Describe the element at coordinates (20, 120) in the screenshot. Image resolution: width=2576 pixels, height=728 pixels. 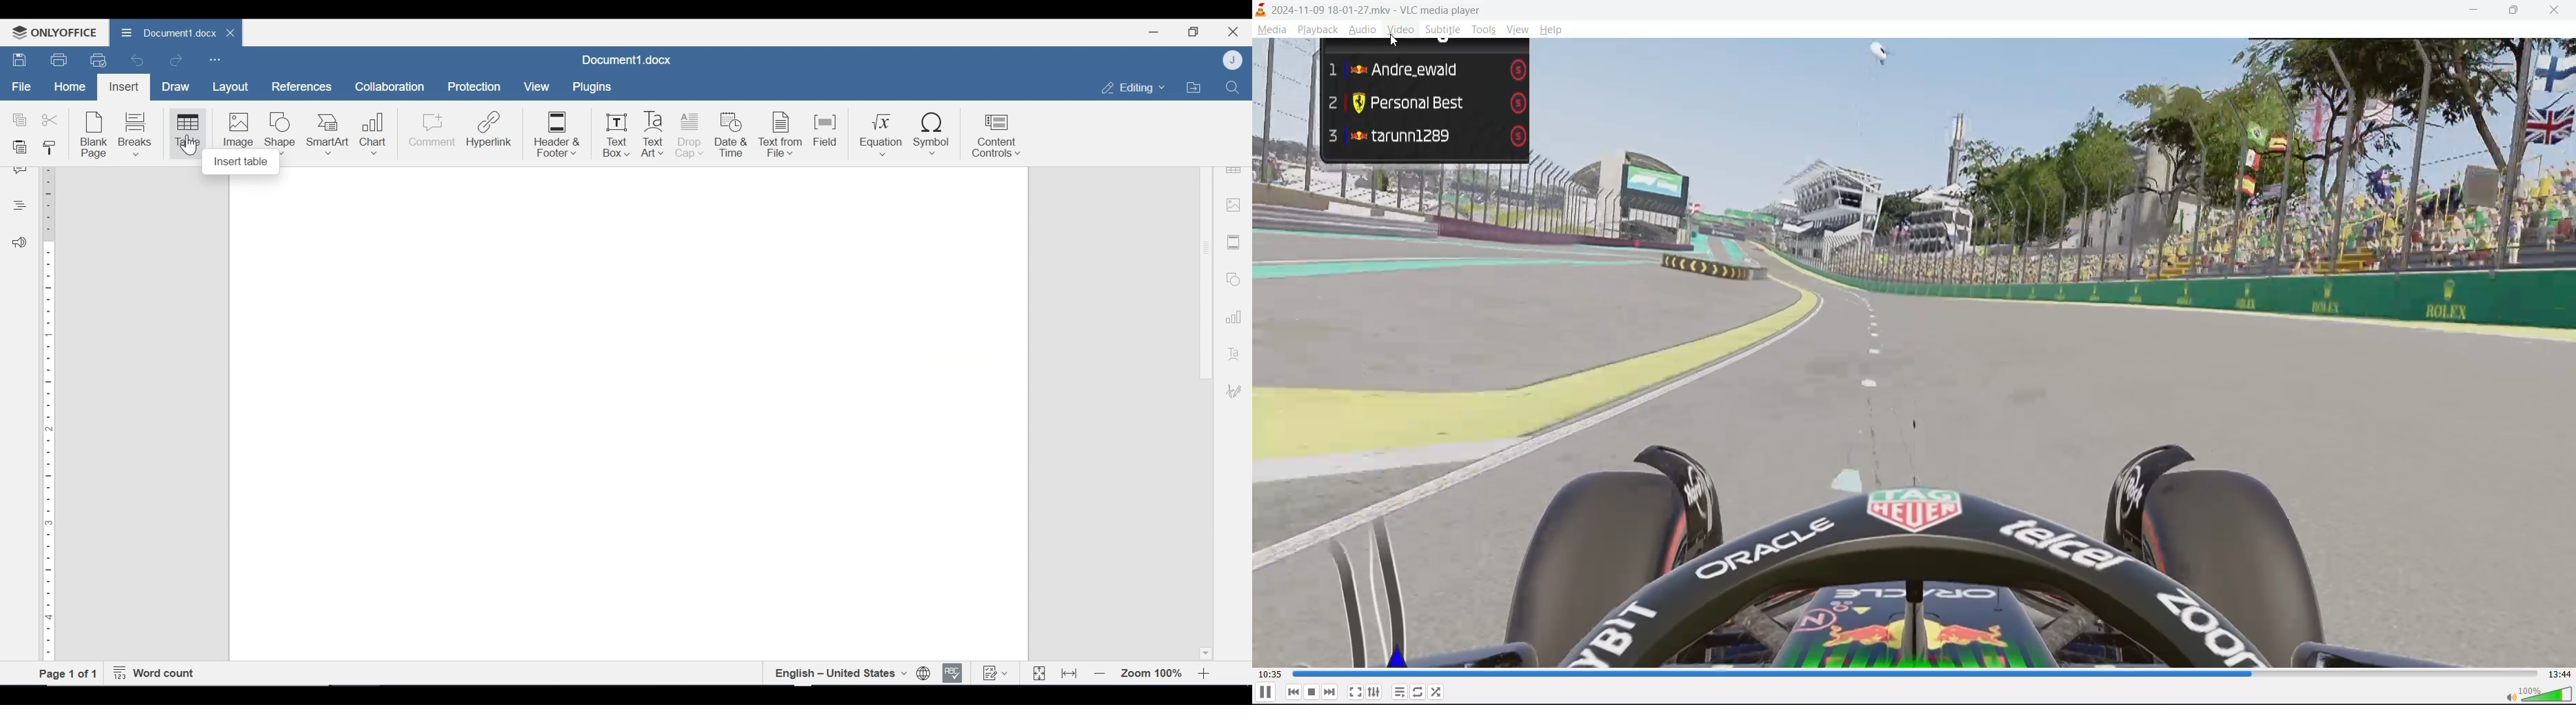
I see `Copy` at that location.